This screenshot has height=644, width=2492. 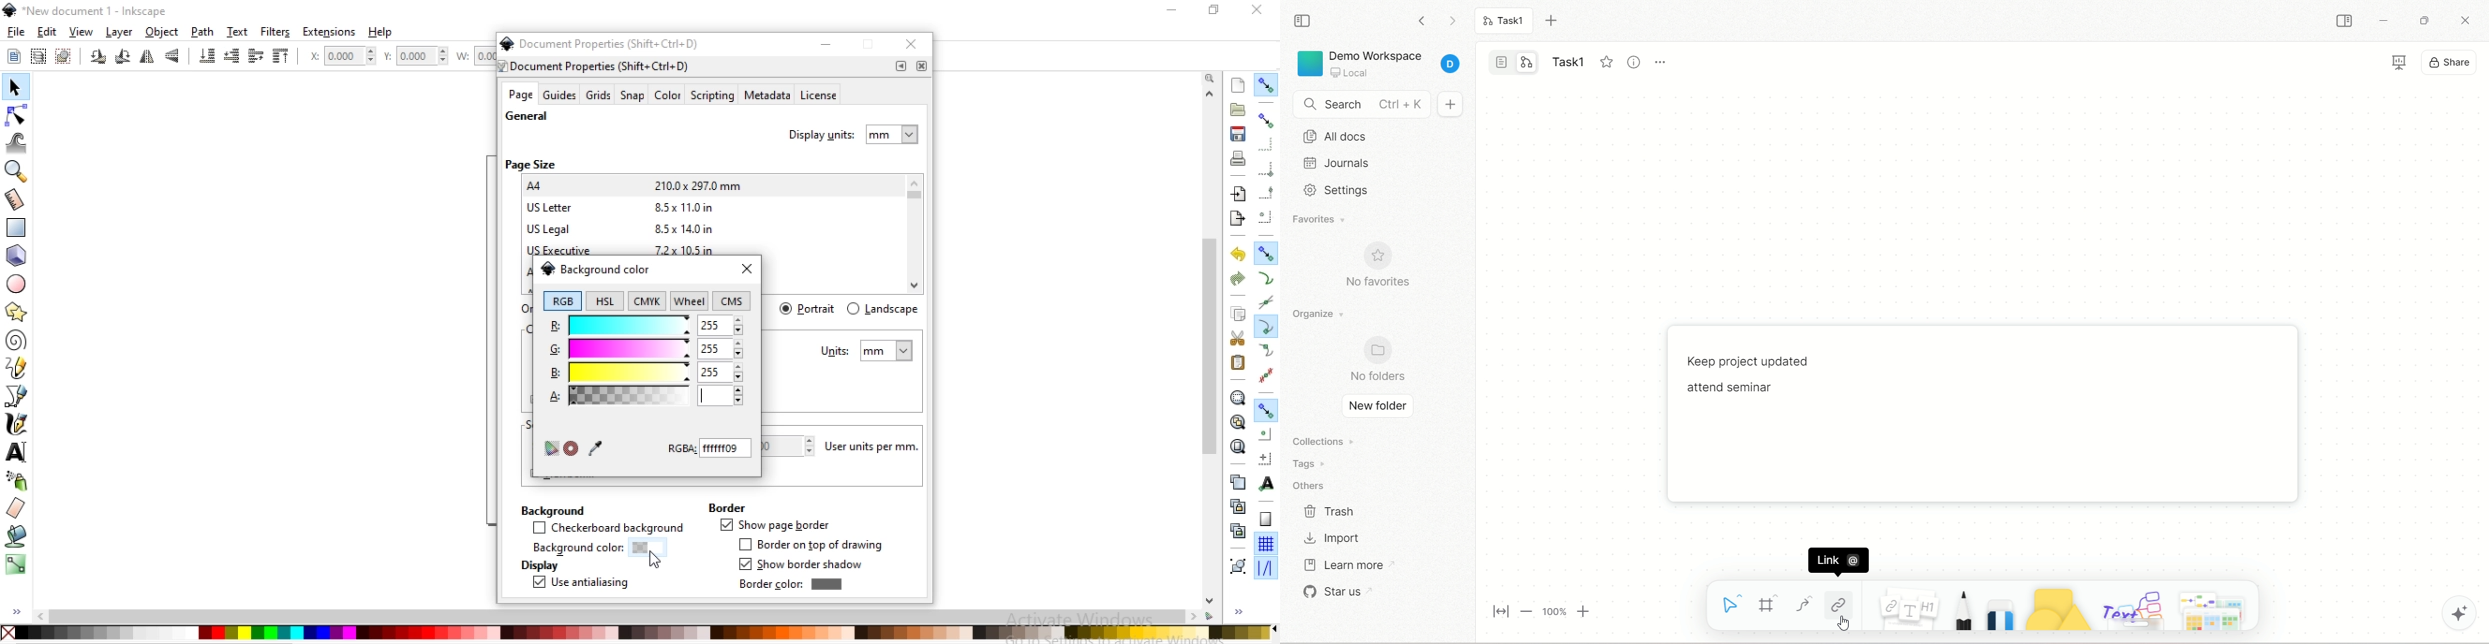 I want to click on myk, so click(x=650, y=300).